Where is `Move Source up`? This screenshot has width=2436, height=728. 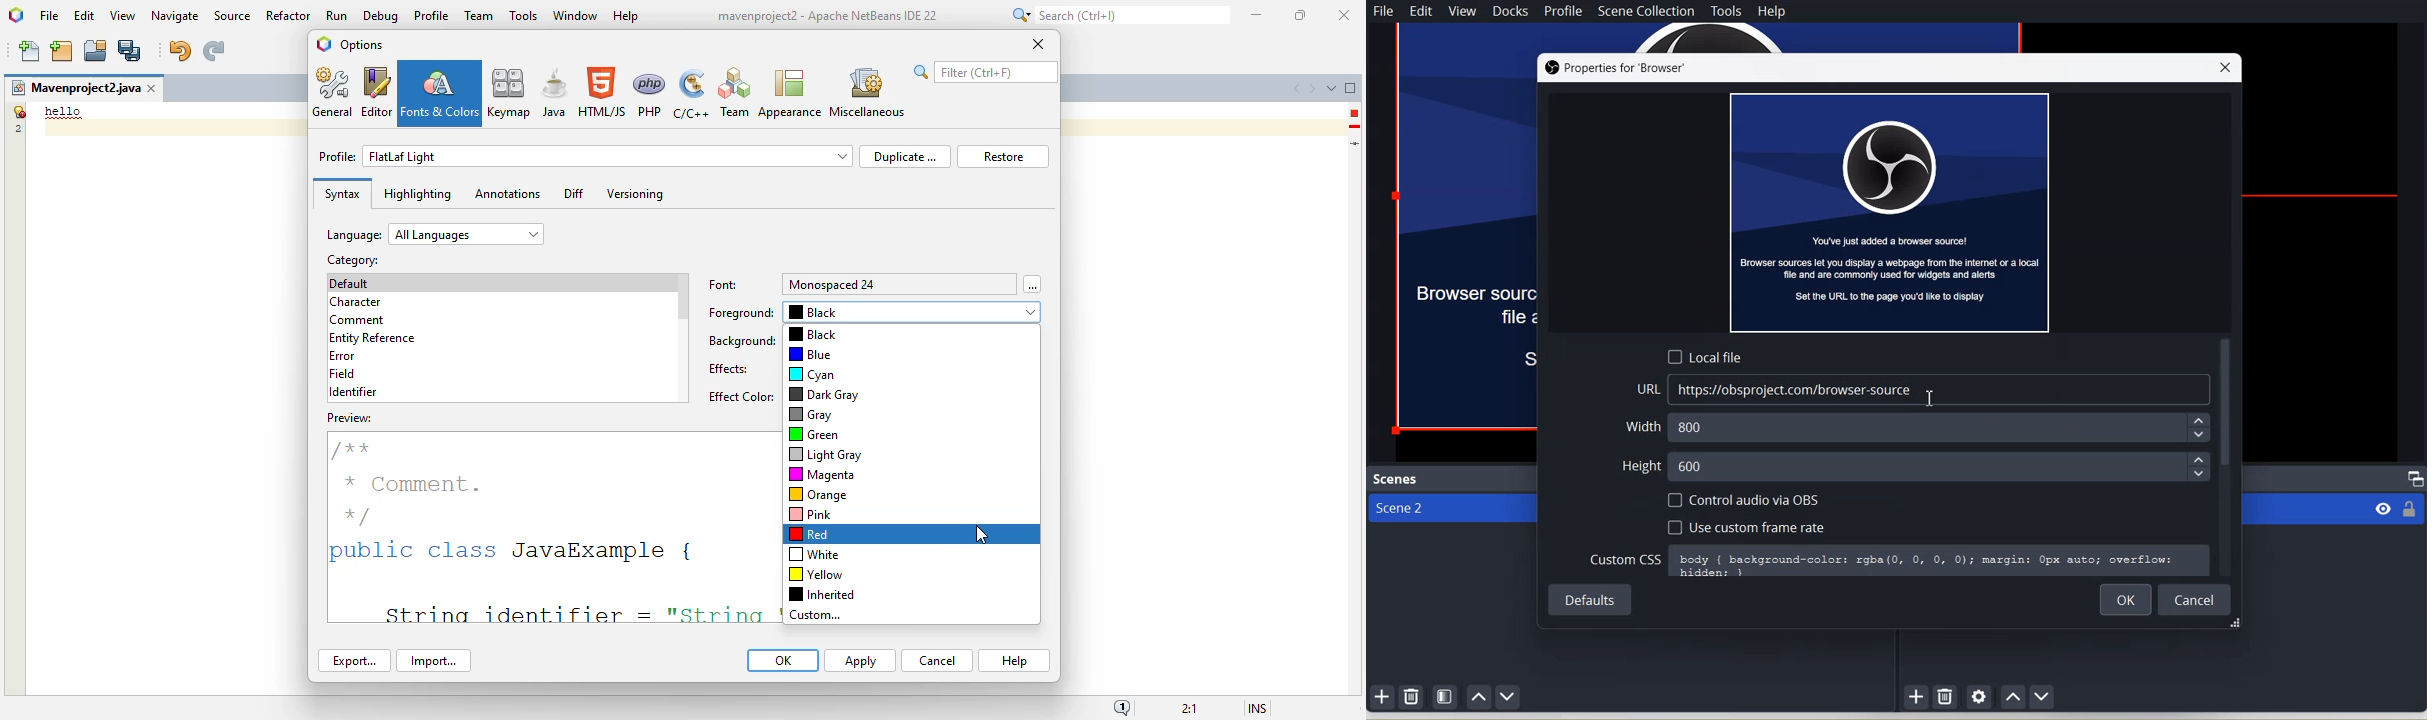 Move Source up is located at coordinates (2012, 697).